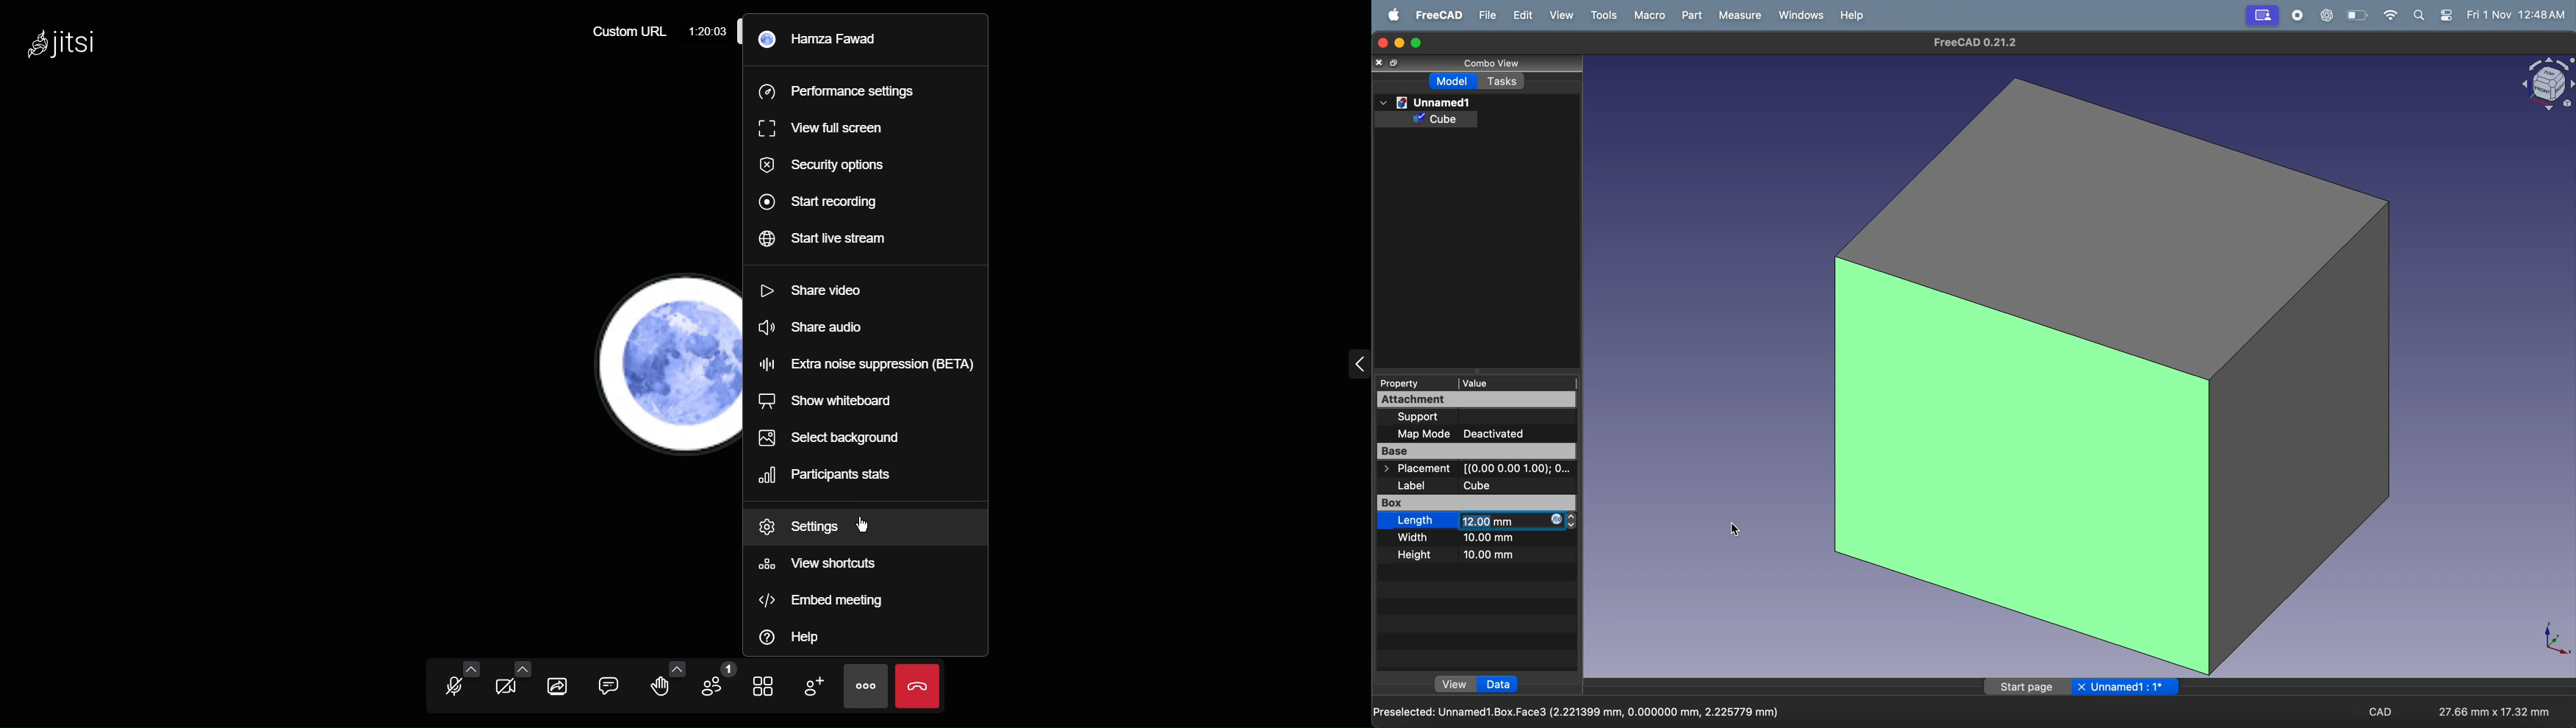 This screenshot has width=2576, height=728. Describe the element at coordinates (2496, 712) in the screenshot. I see `27.66 mm x 17.32 mm` at that location.